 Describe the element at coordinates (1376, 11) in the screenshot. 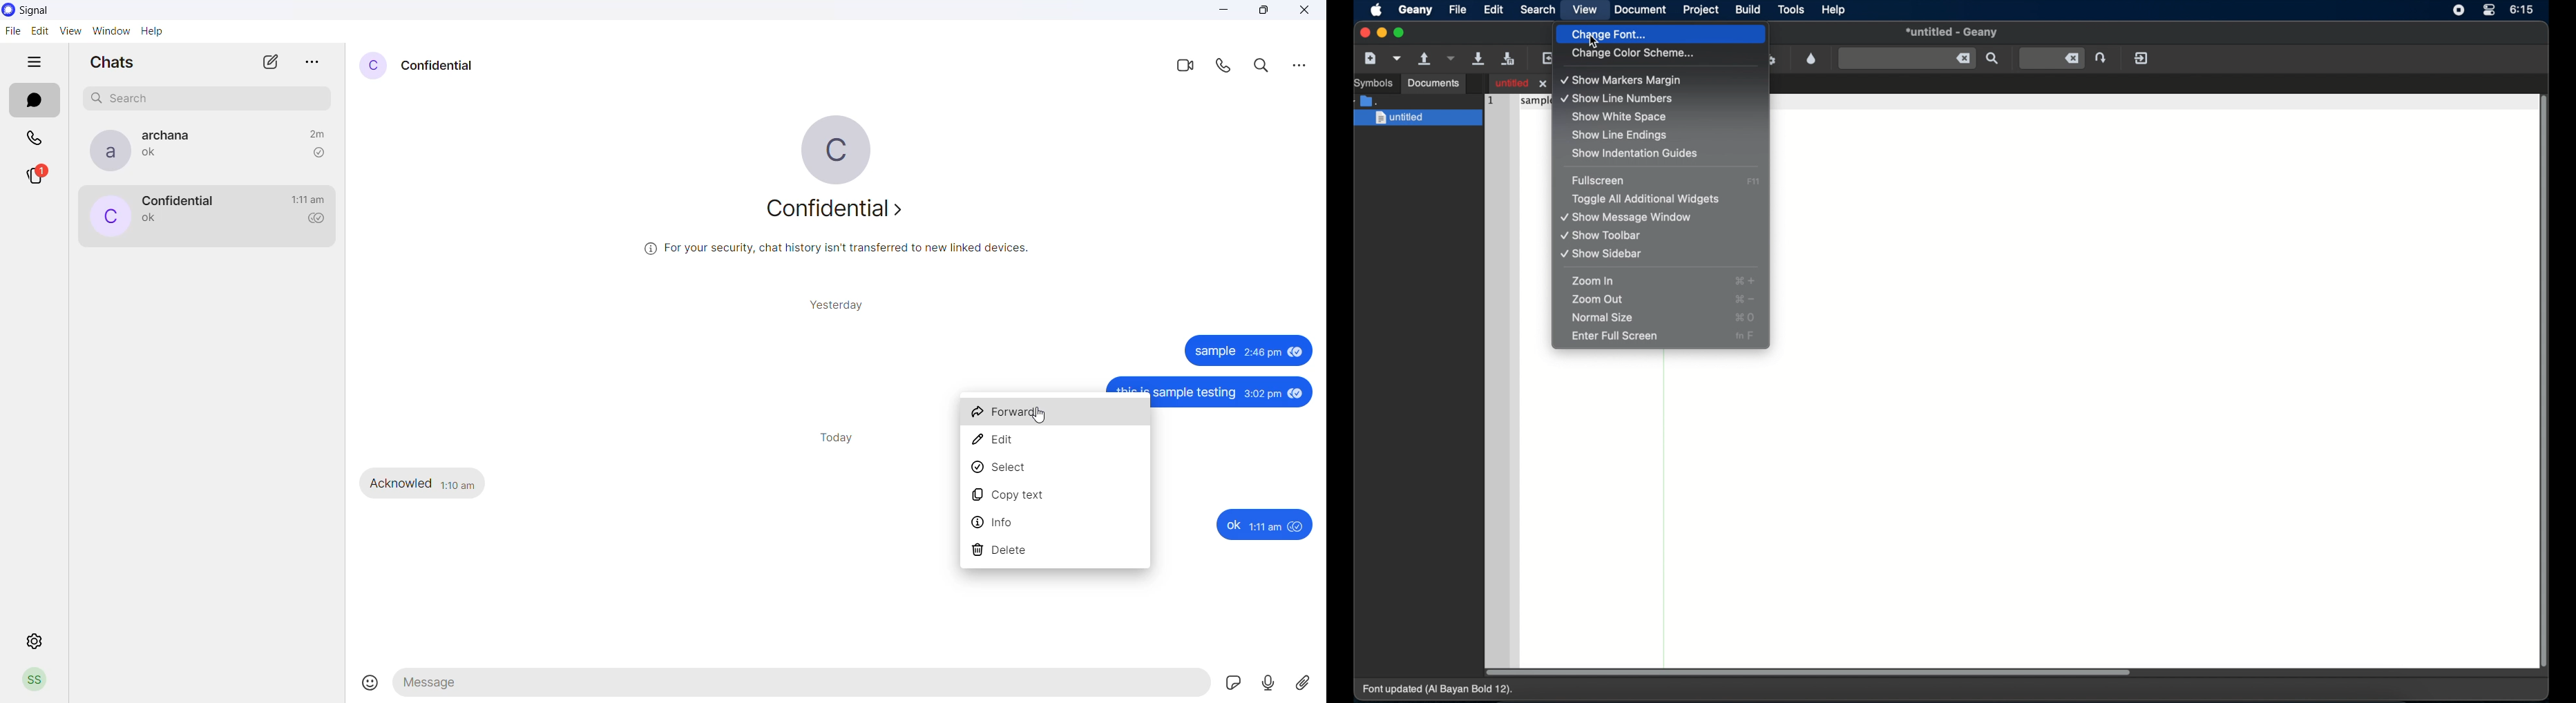

I see `apple icon` at that location.